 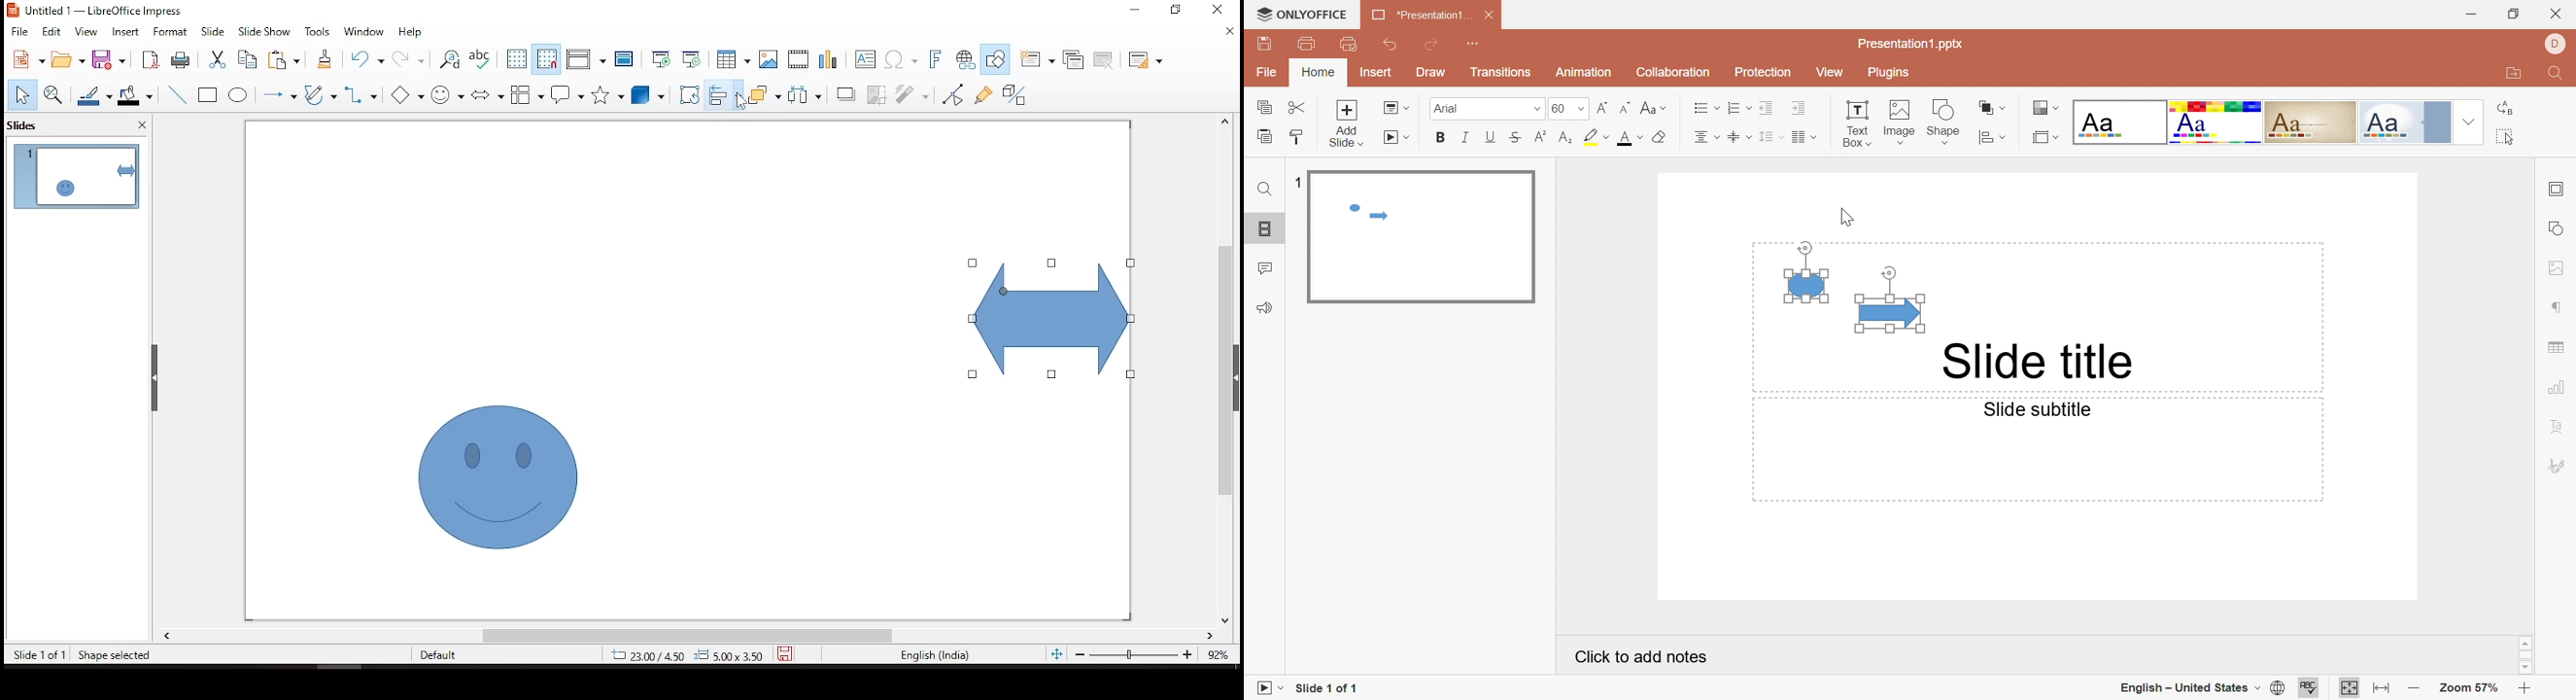 I want to click on window, so click(x=367, y=32).